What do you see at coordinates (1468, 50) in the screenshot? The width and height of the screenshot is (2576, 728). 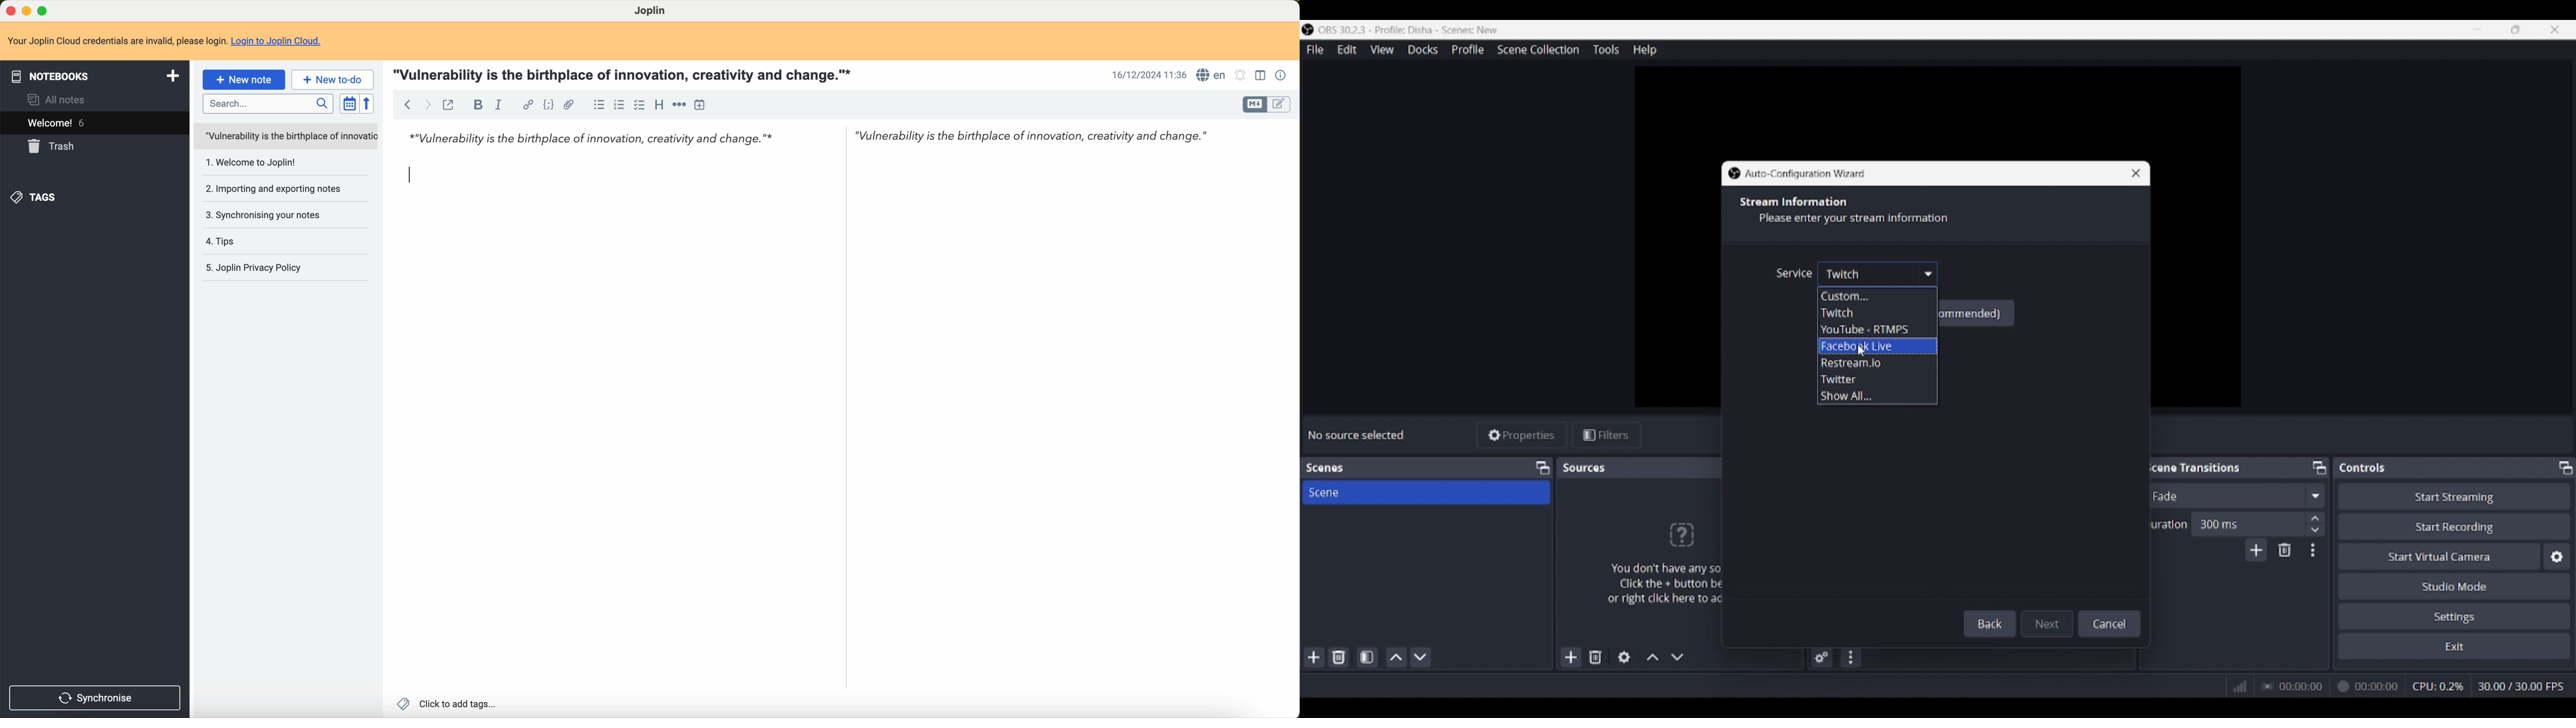 I see `Profile menu, highlighted by cursor` at bounding box center [1468, 50].